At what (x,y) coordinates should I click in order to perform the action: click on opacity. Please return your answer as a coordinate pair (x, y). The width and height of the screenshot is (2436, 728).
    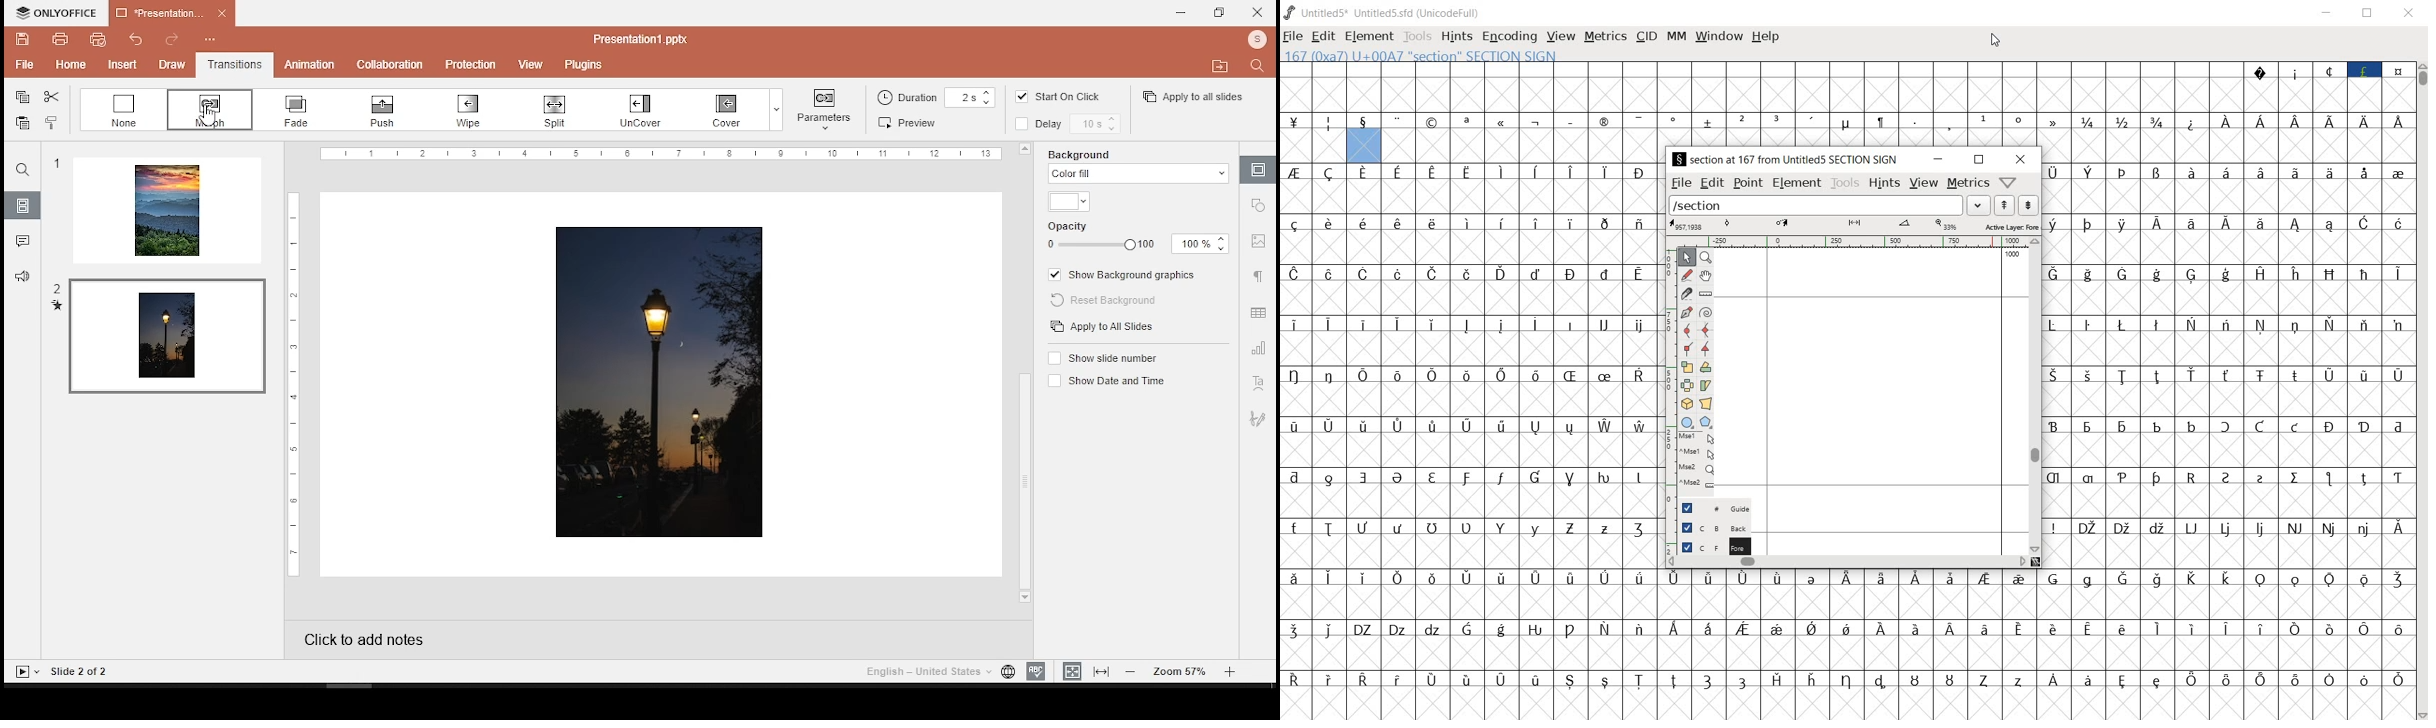
    Looking at the image, I should click on (1079, 223).